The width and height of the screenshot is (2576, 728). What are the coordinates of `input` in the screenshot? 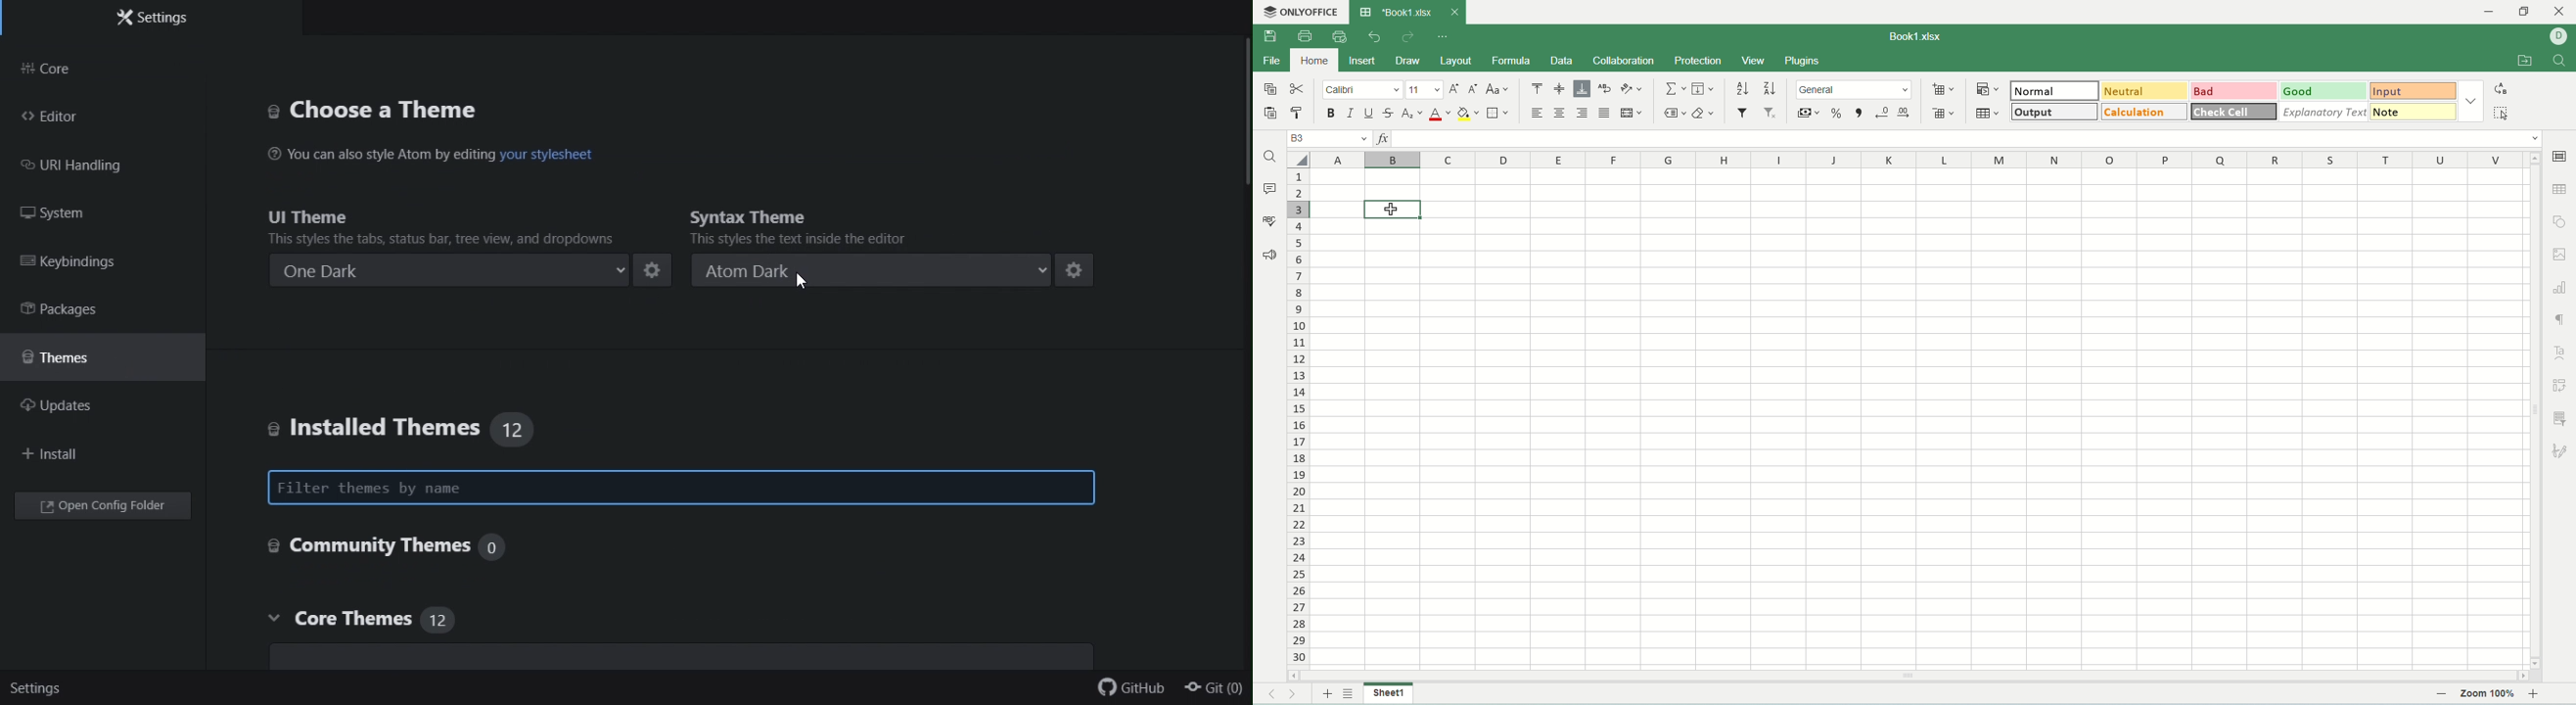 It's located at (2417, 90).